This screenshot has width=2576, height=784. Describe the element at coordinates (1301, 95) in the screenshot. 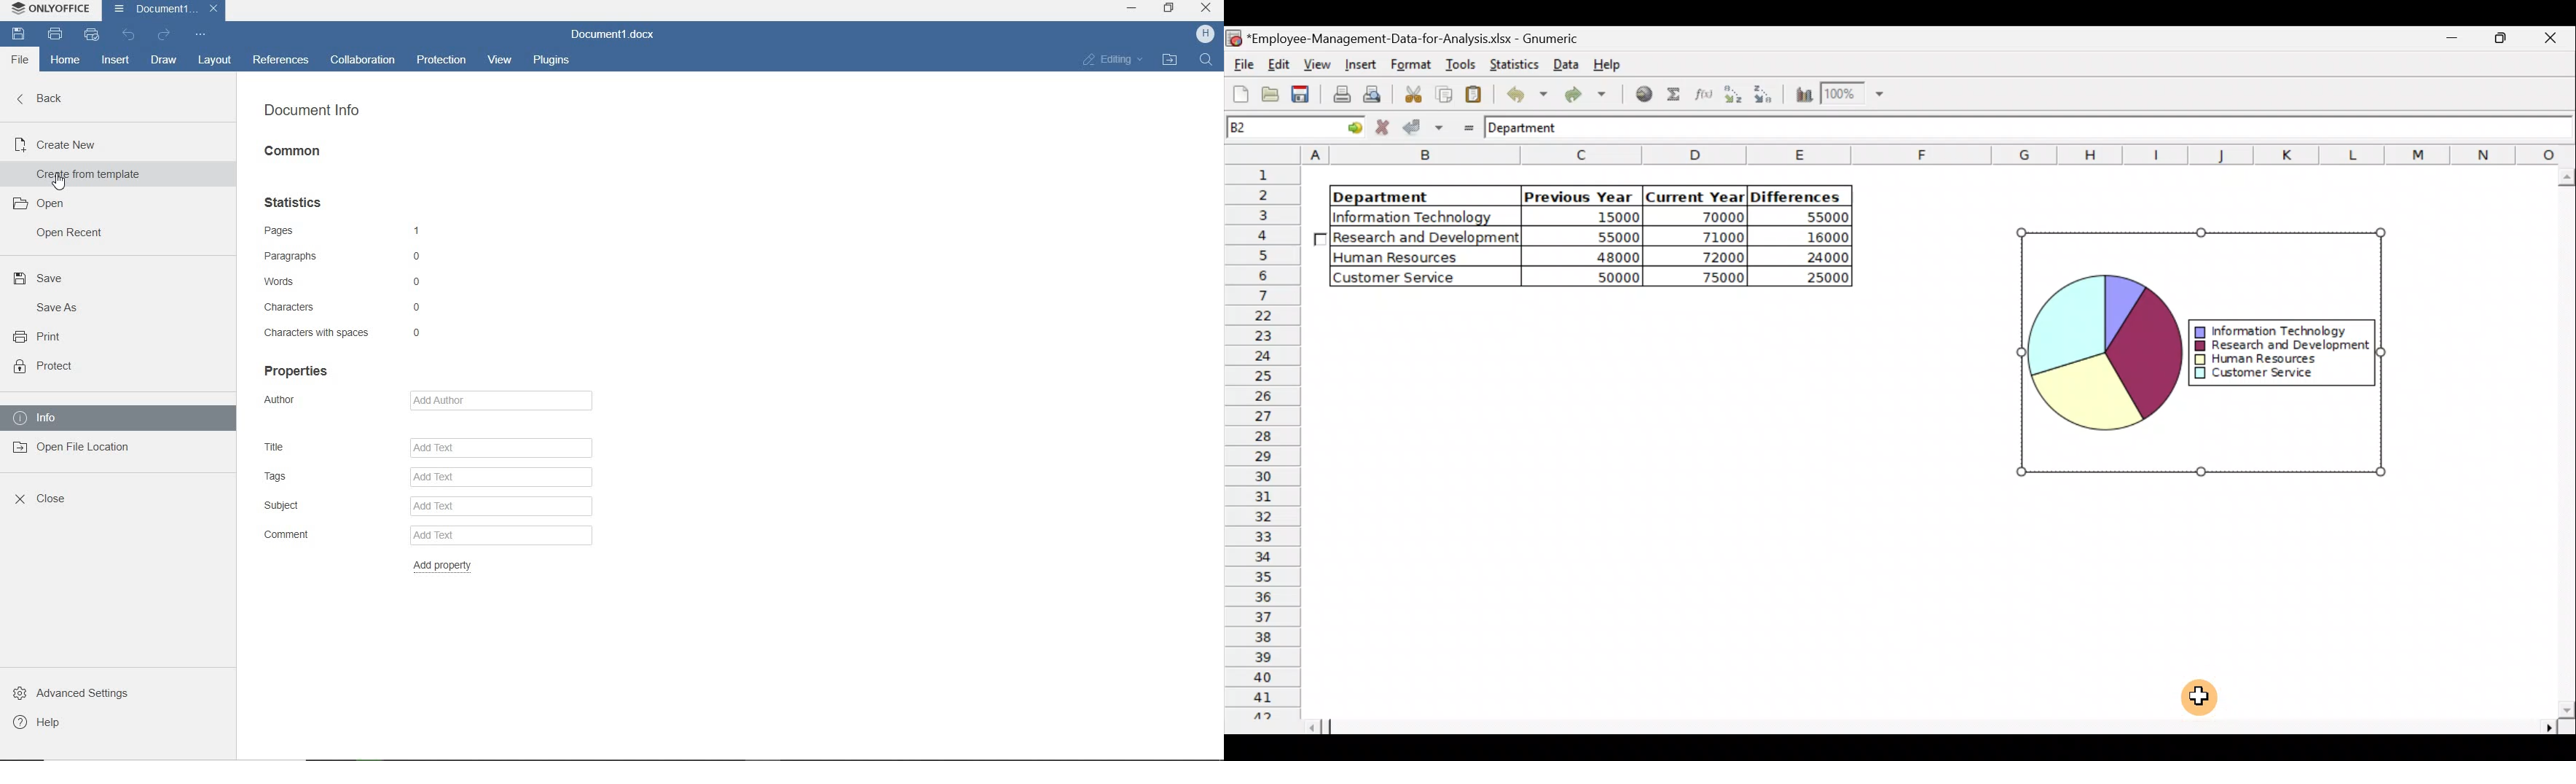

I see `Save the current workbook` at that location.